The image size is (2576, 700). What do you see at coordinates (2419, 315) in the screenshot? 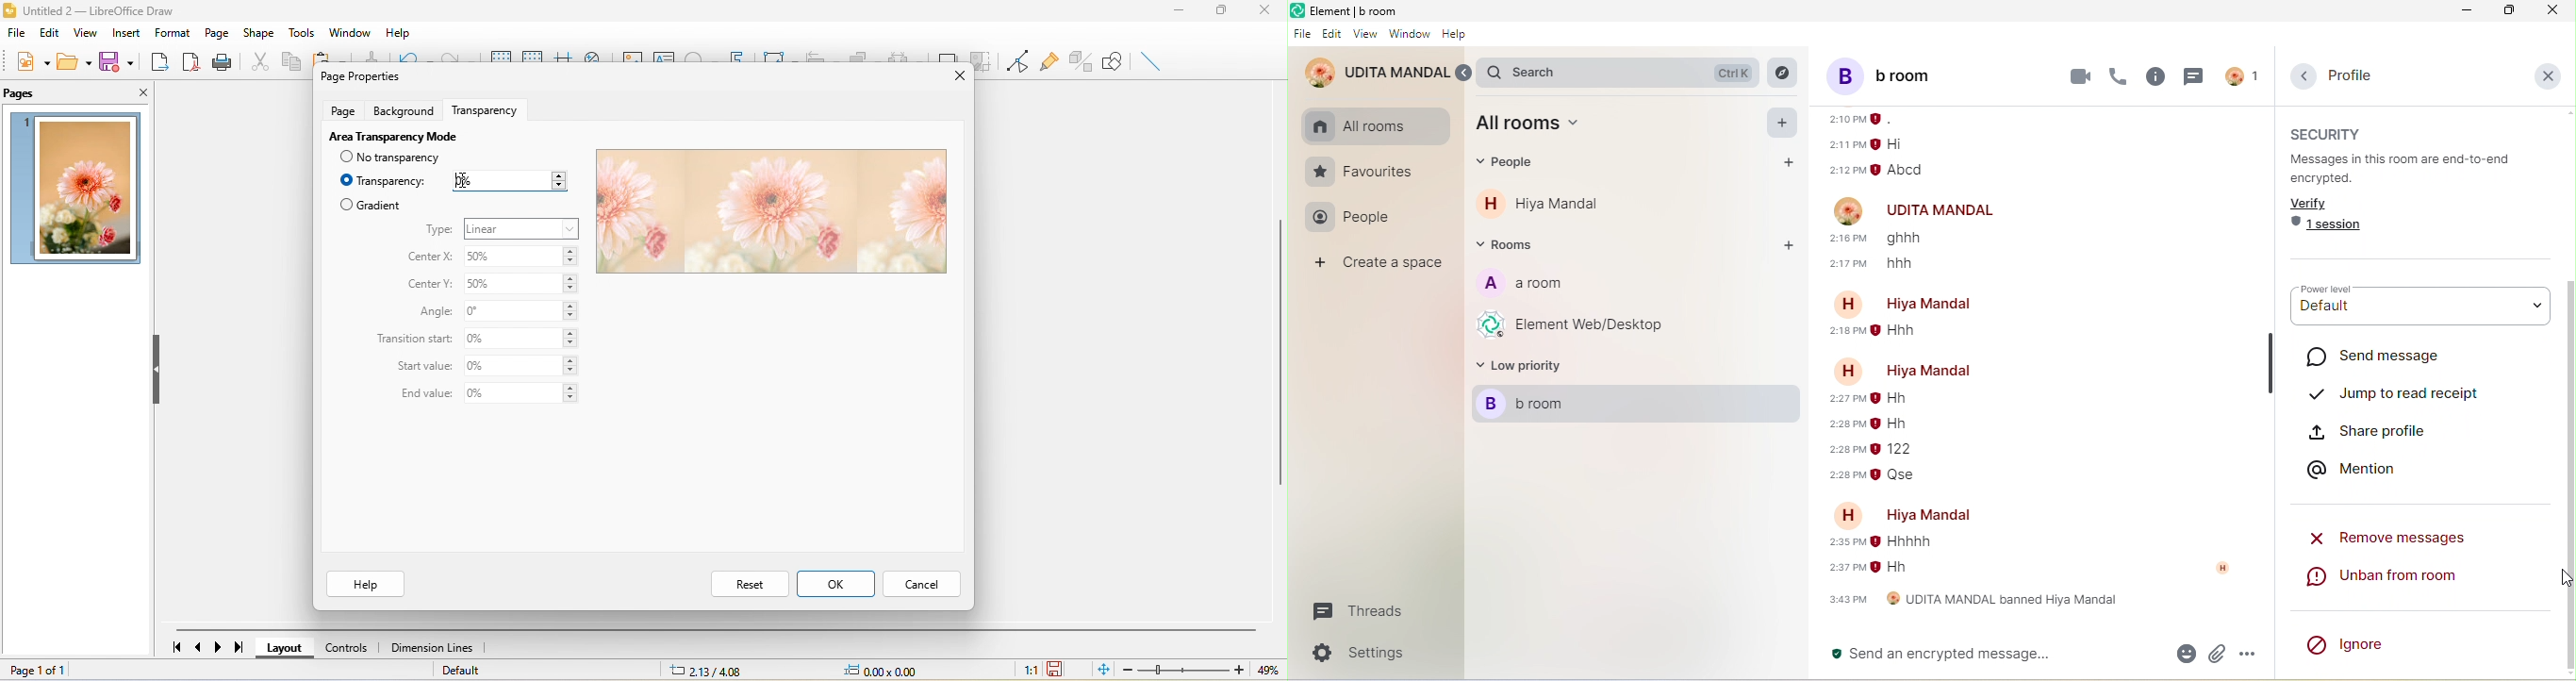
I see `default` at bounding box center [2419, 315].